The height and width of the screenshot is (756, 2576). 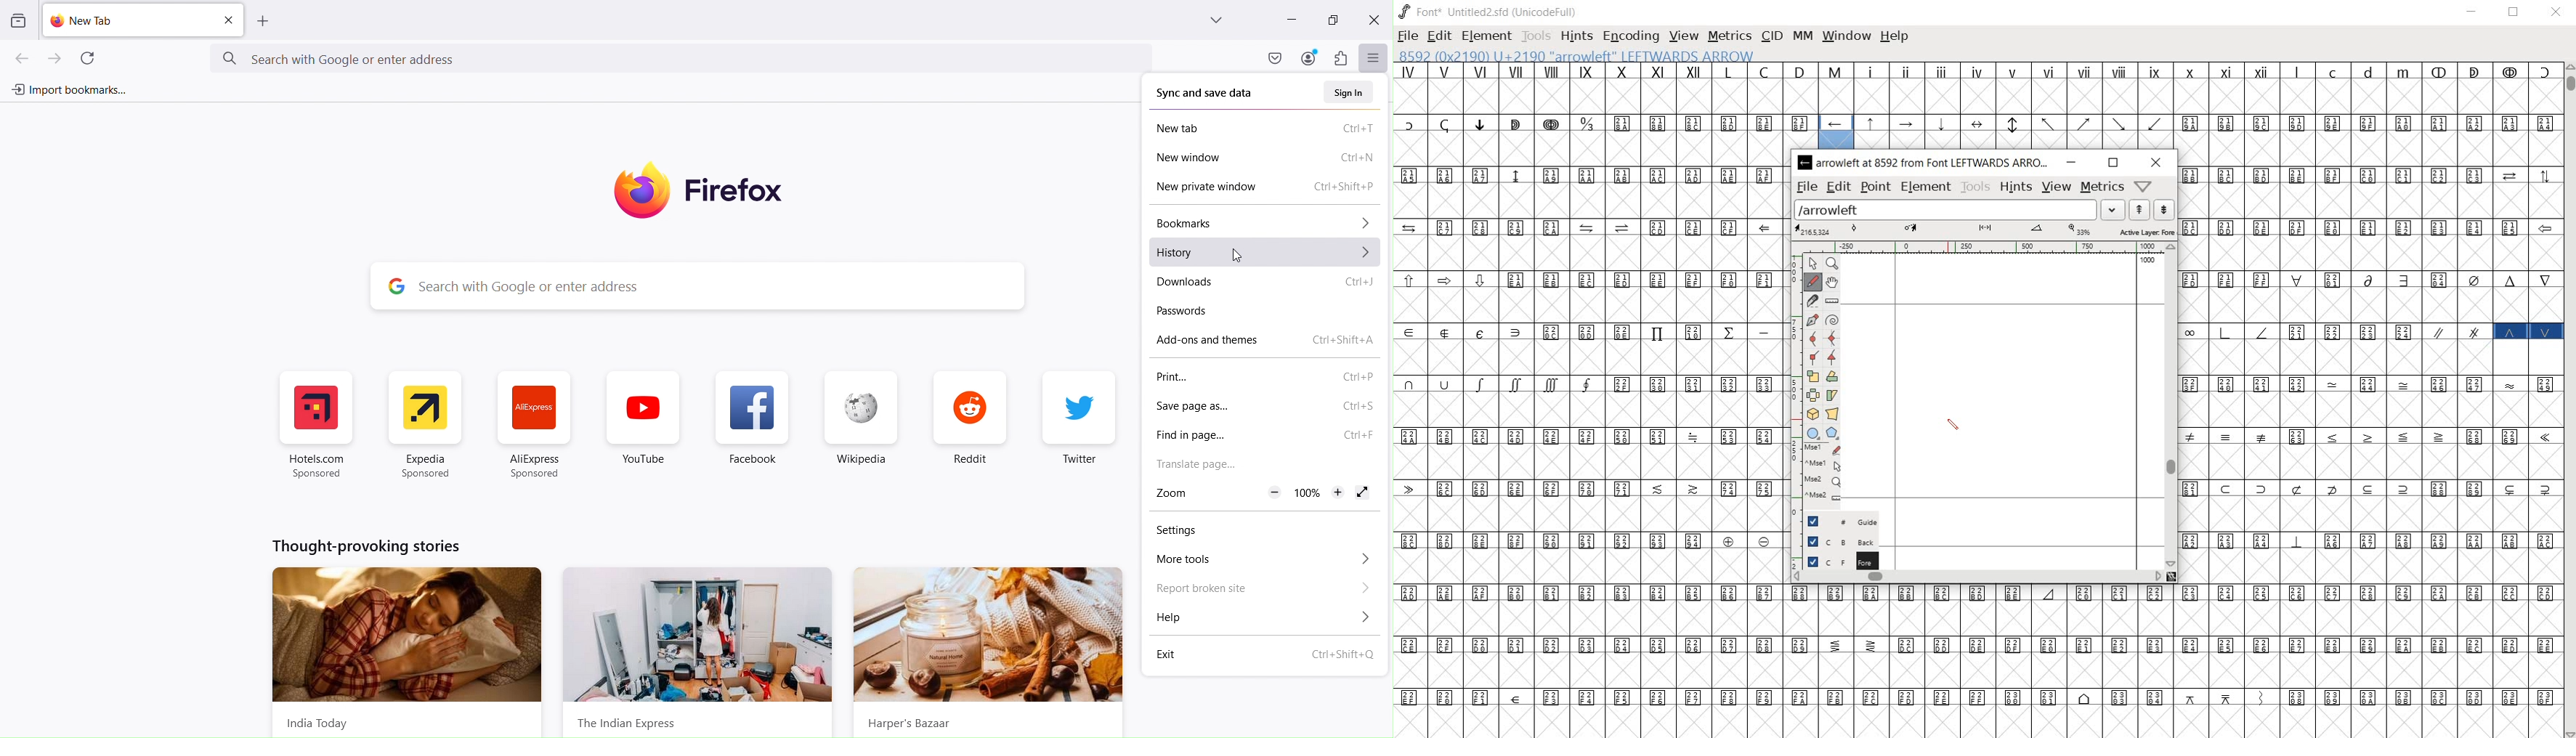 I want to click on foreground layer, so click(x=1836, y=561).